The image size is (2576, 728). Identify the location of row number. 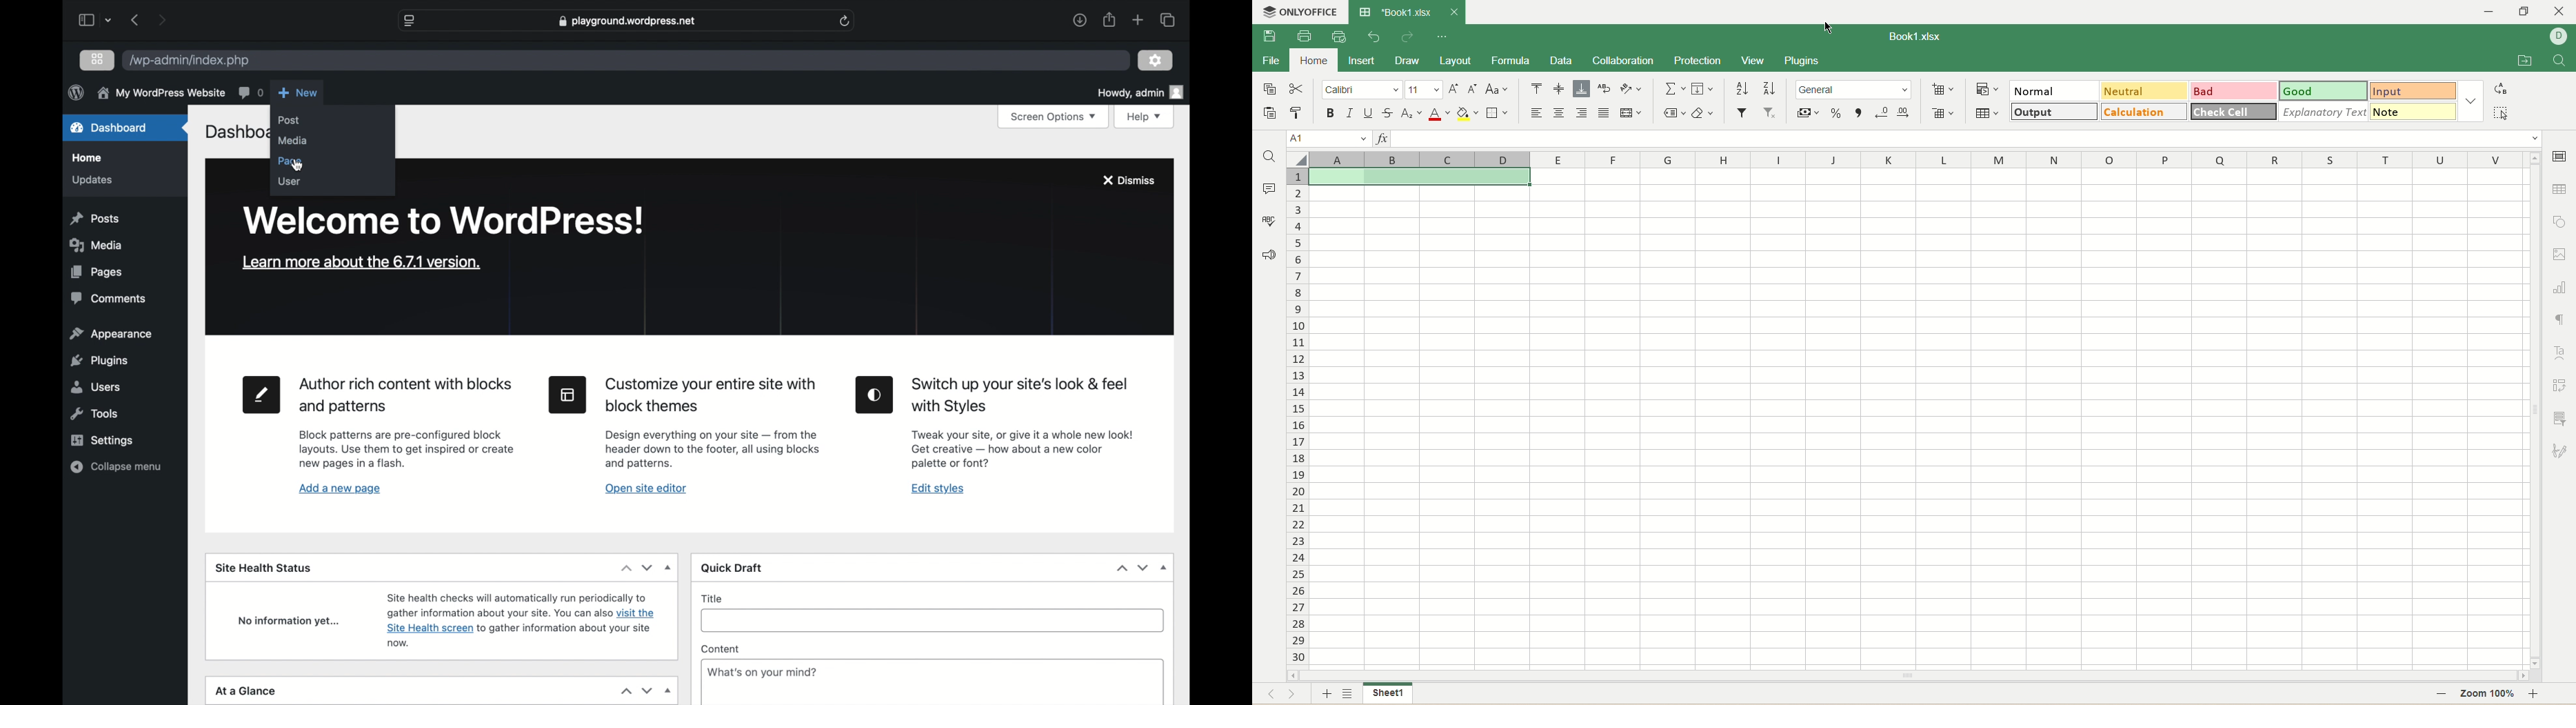
(1296, 417).